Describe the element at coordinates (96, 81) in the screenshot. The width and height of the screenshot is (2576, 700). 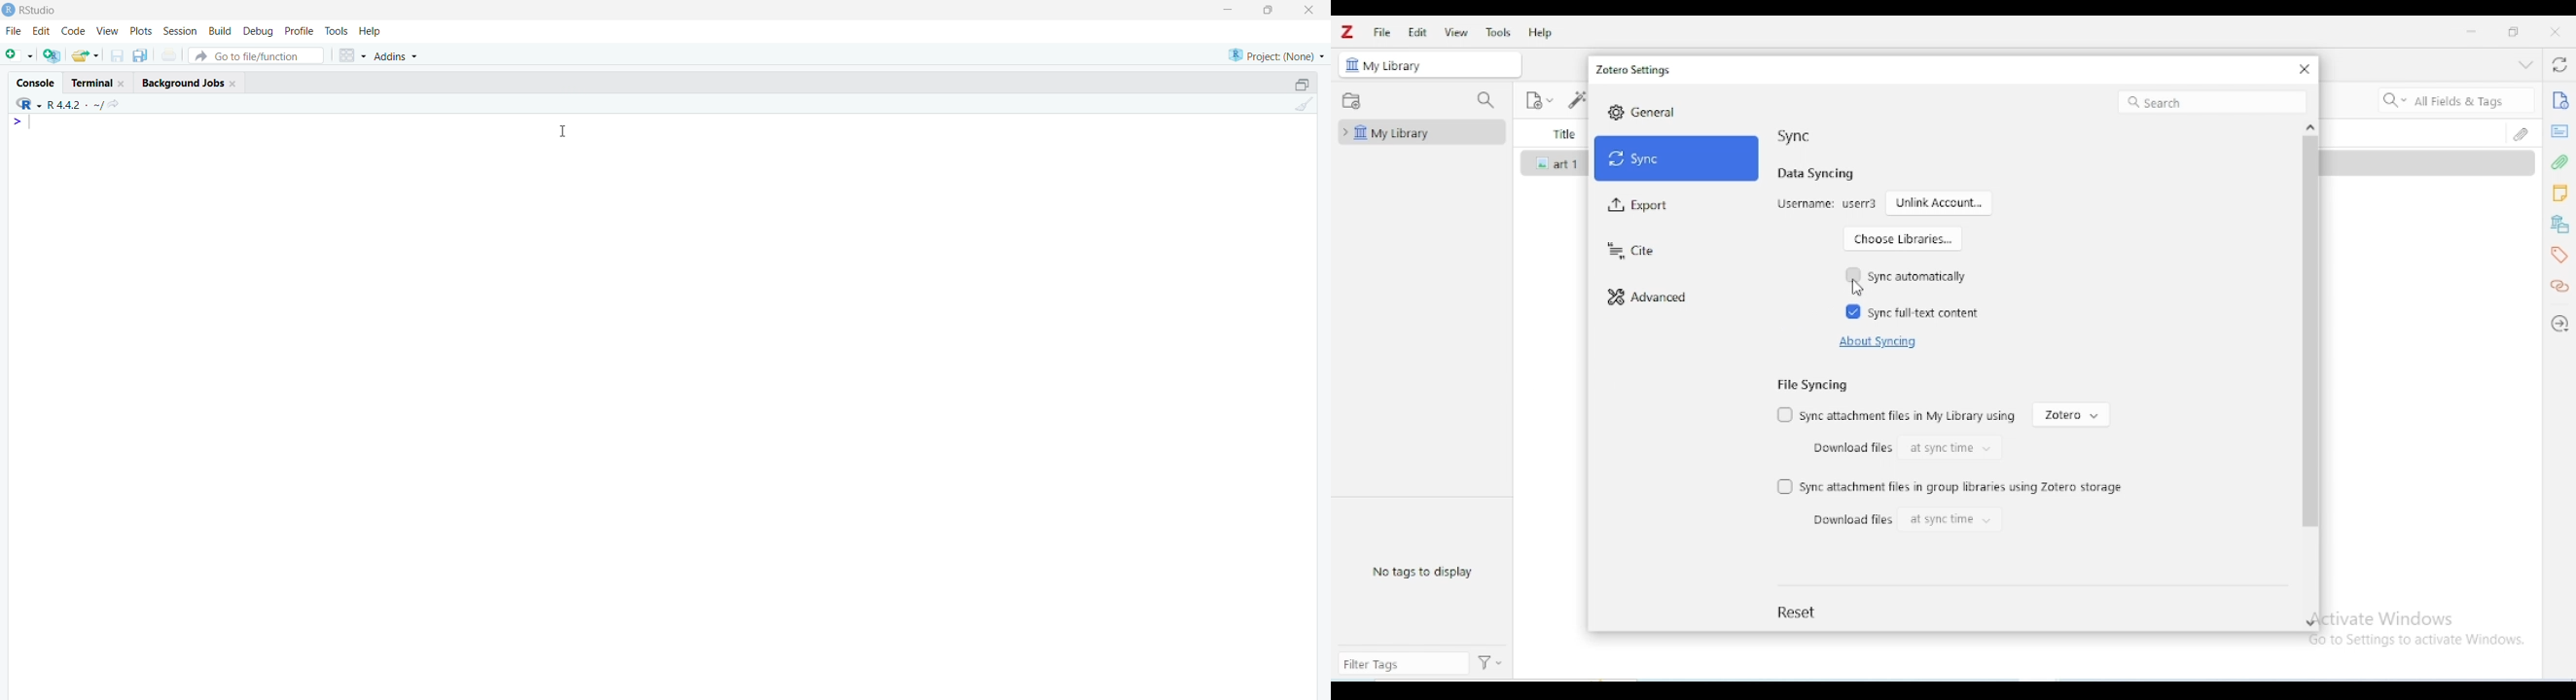
I see `Terminal` at that location.